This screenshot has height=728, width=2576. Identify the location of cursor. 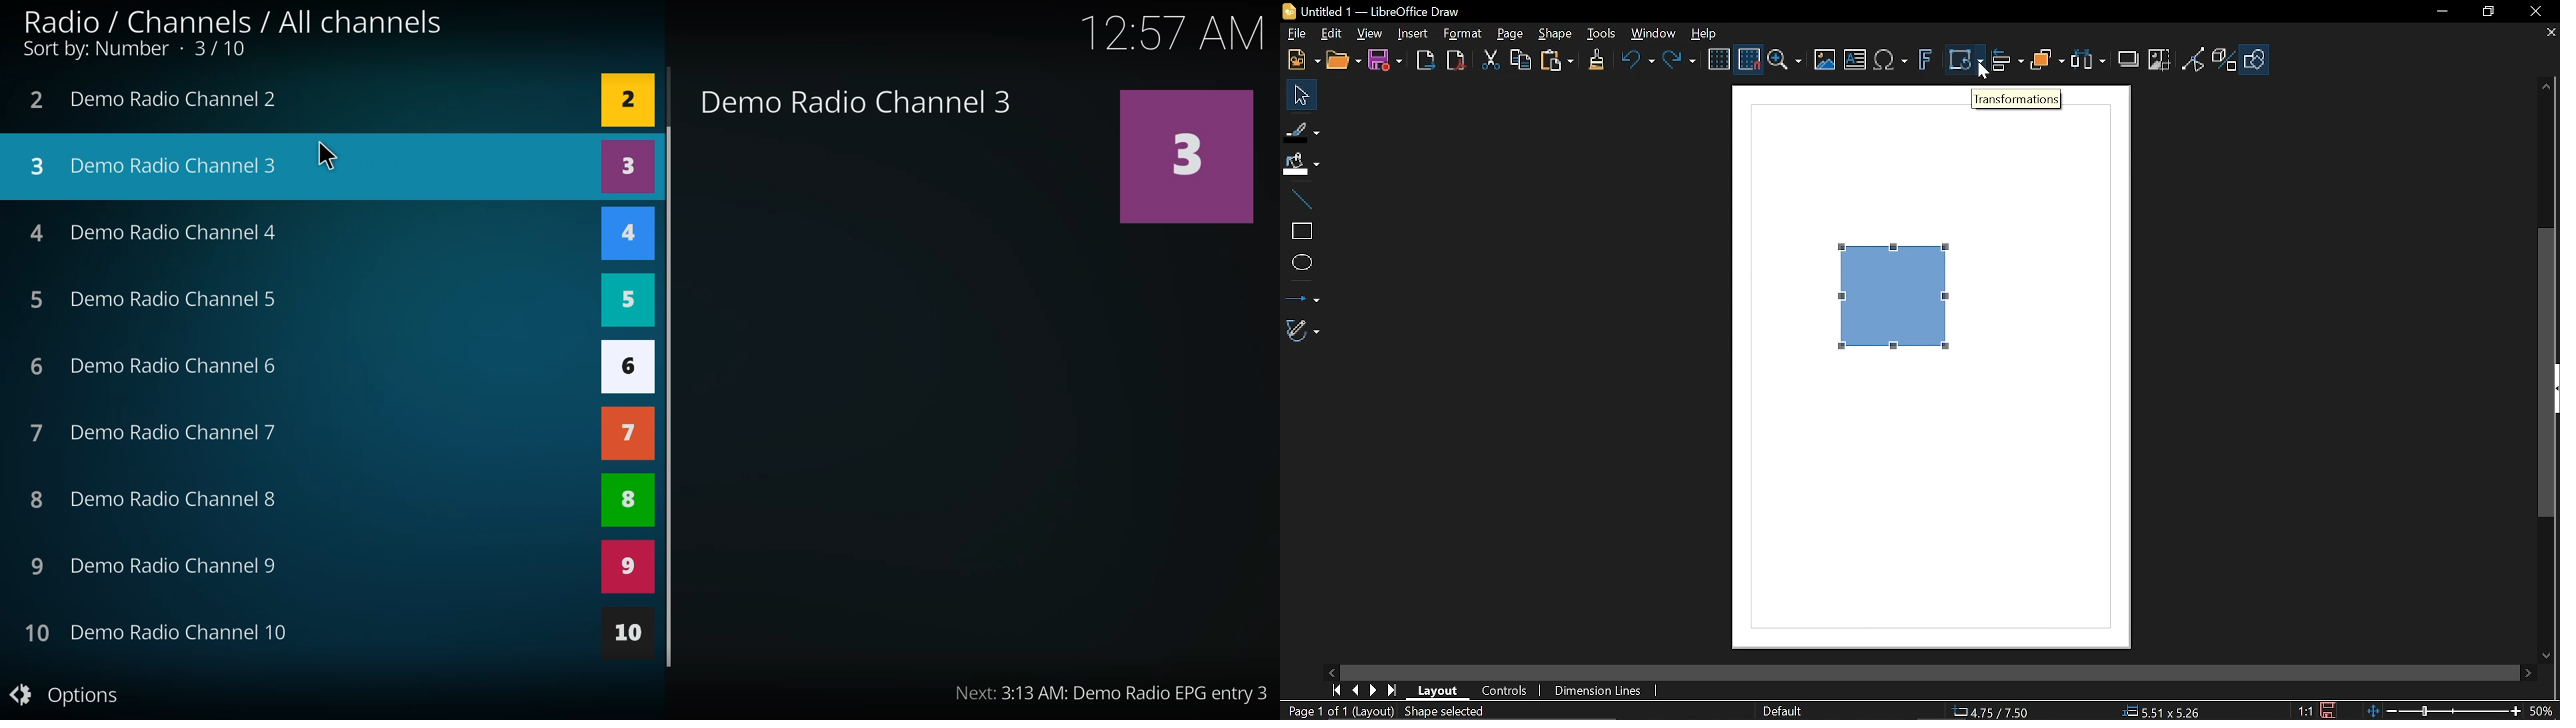
(333, 157).